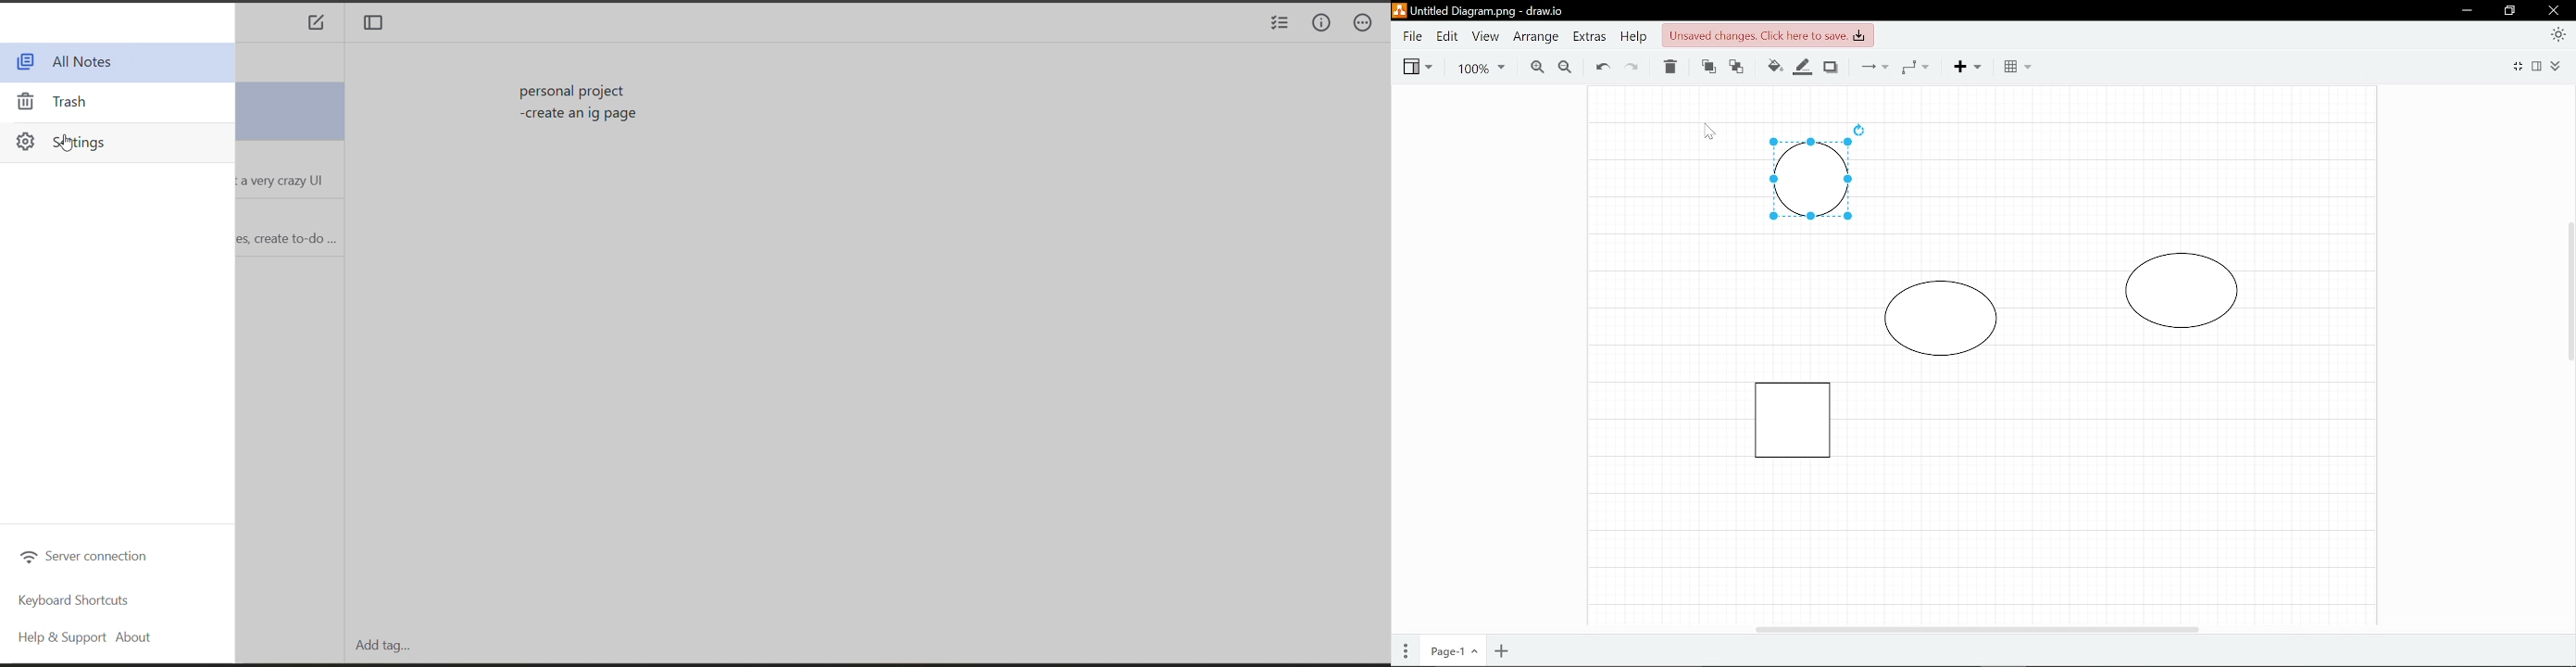 The height and width of the screenshot is (672, 2576). Describe the element at coordinates (60, 101) in the screenshot. I see `trash` at that location.